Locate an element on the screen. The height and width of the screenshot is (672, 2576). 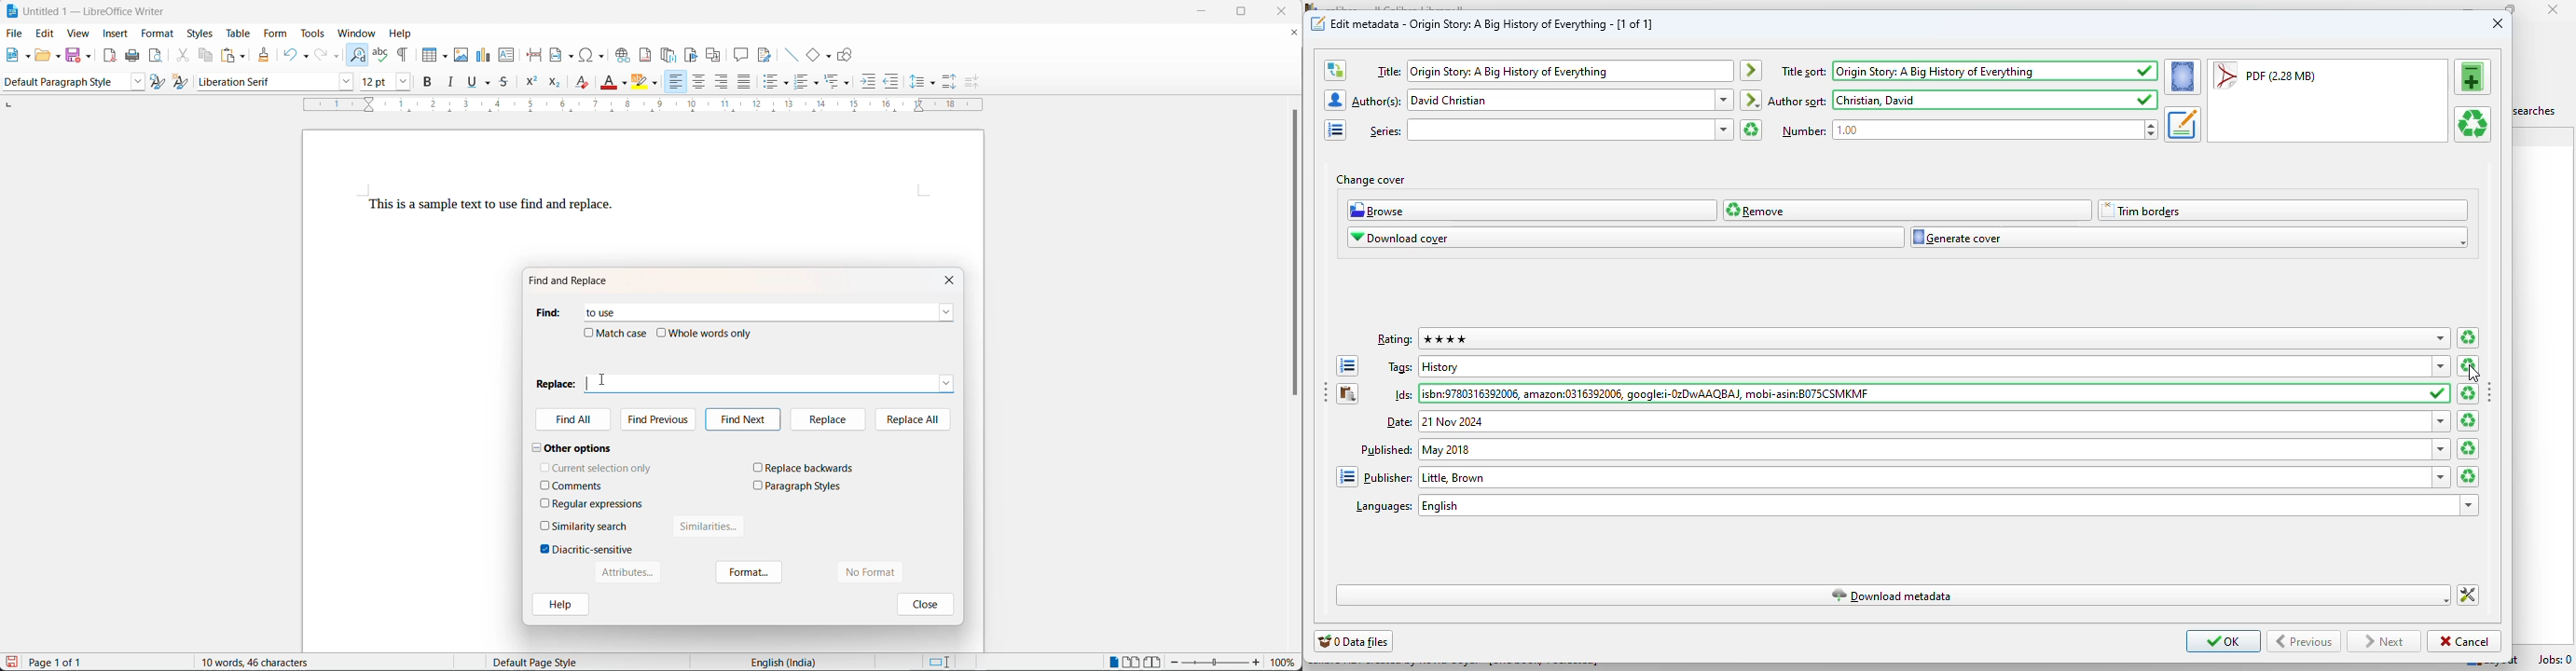
italic is located at coordinates (453, 84).